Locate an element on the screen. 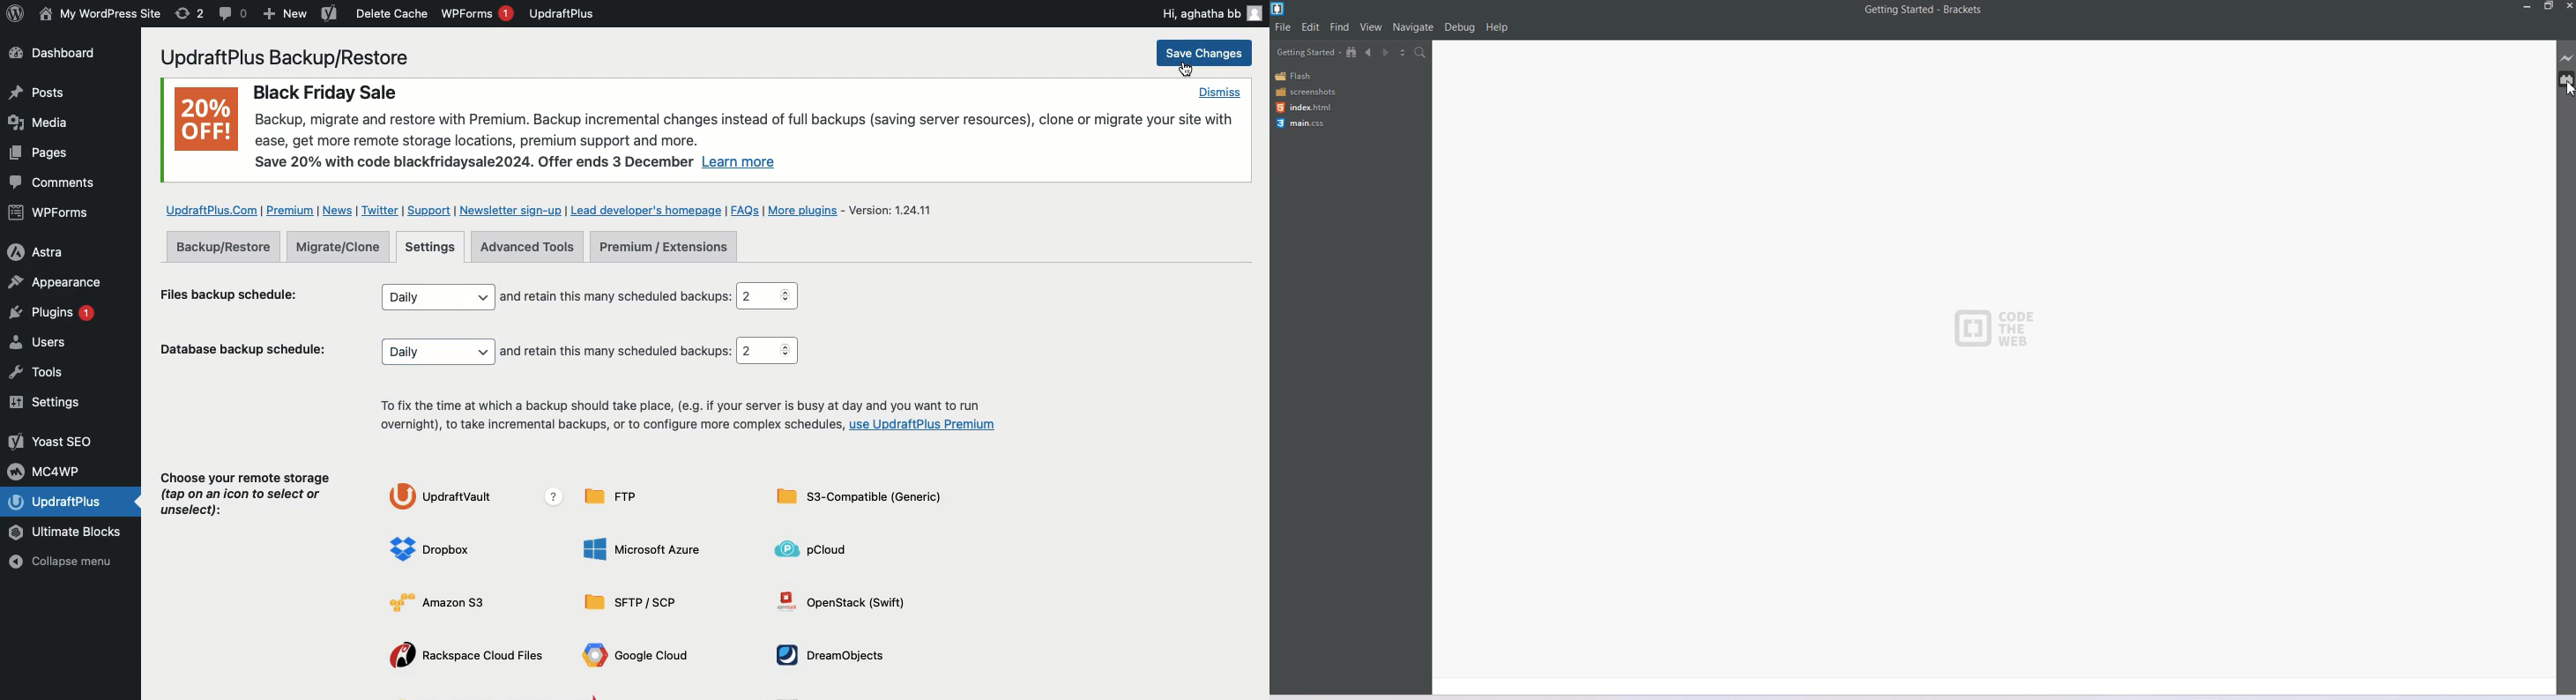 Image resolution: width=2576 pixels, height=700 pixels. Yoast is located at coordinates (328, 15).